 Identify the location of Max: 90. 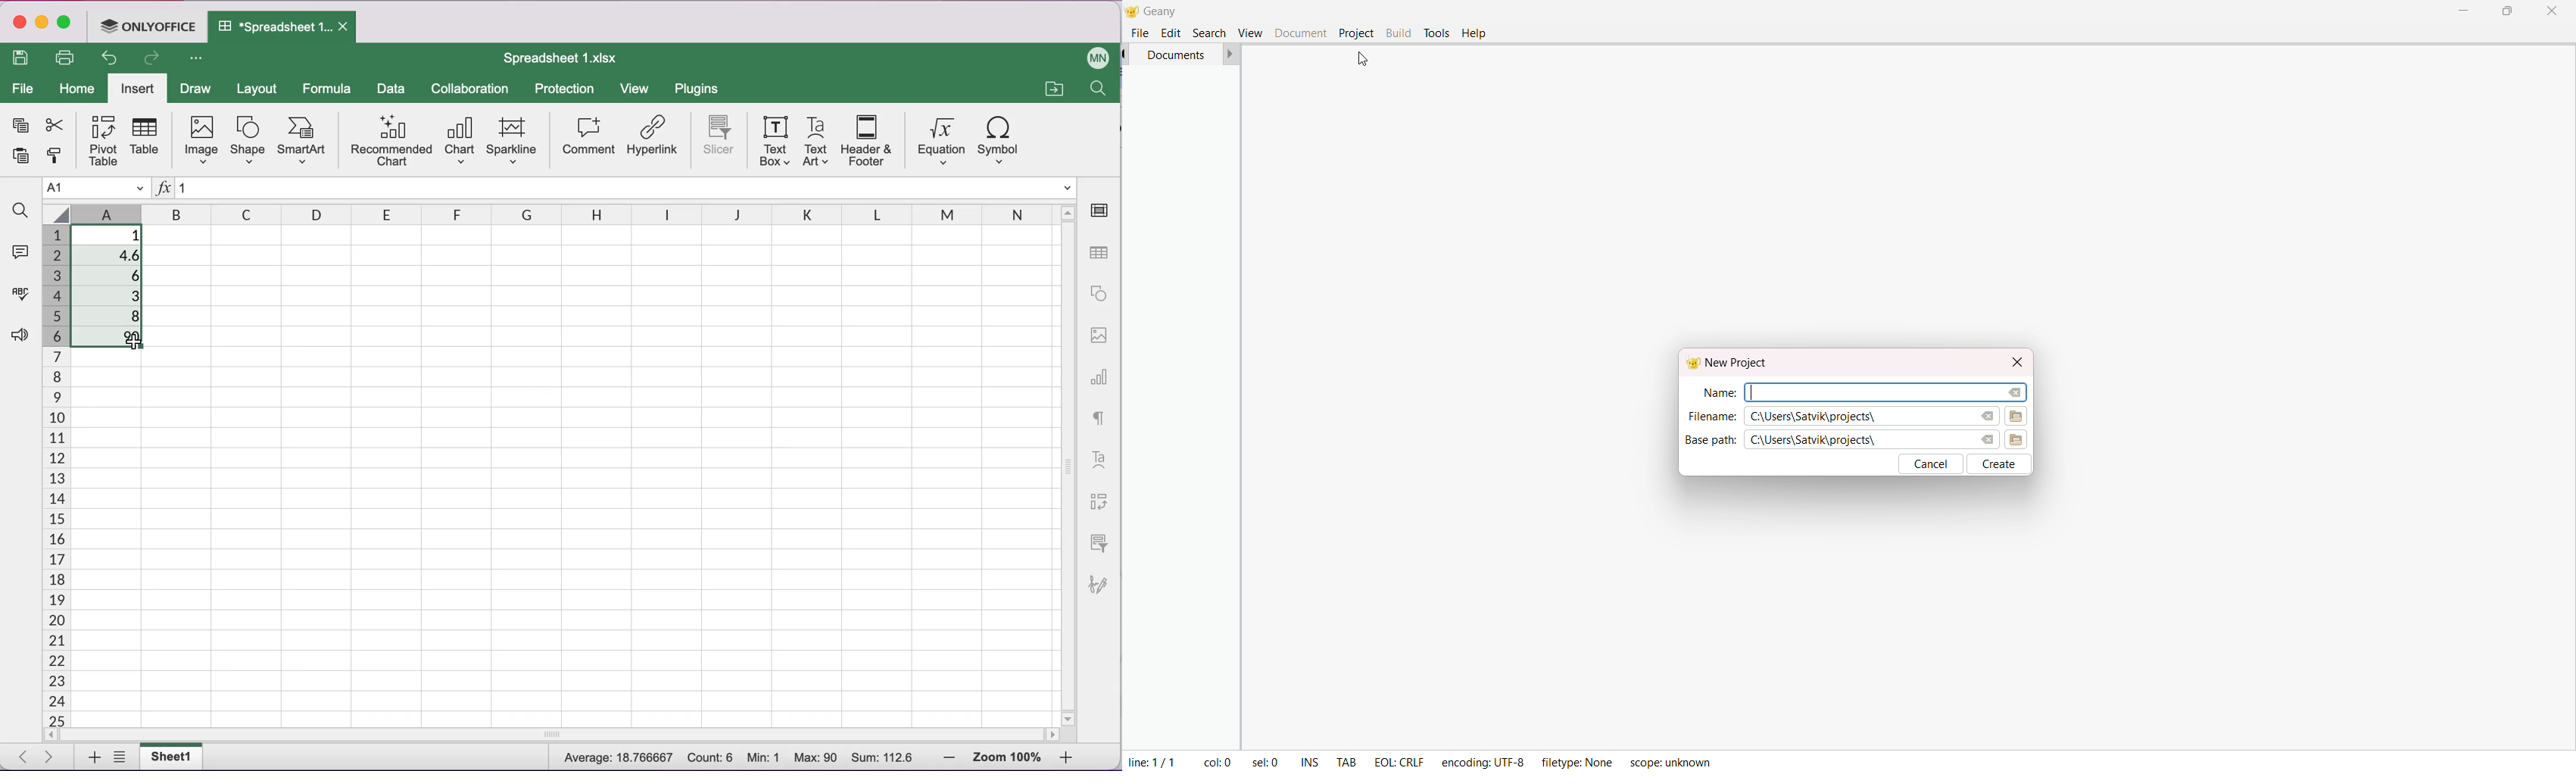
(816, 757).